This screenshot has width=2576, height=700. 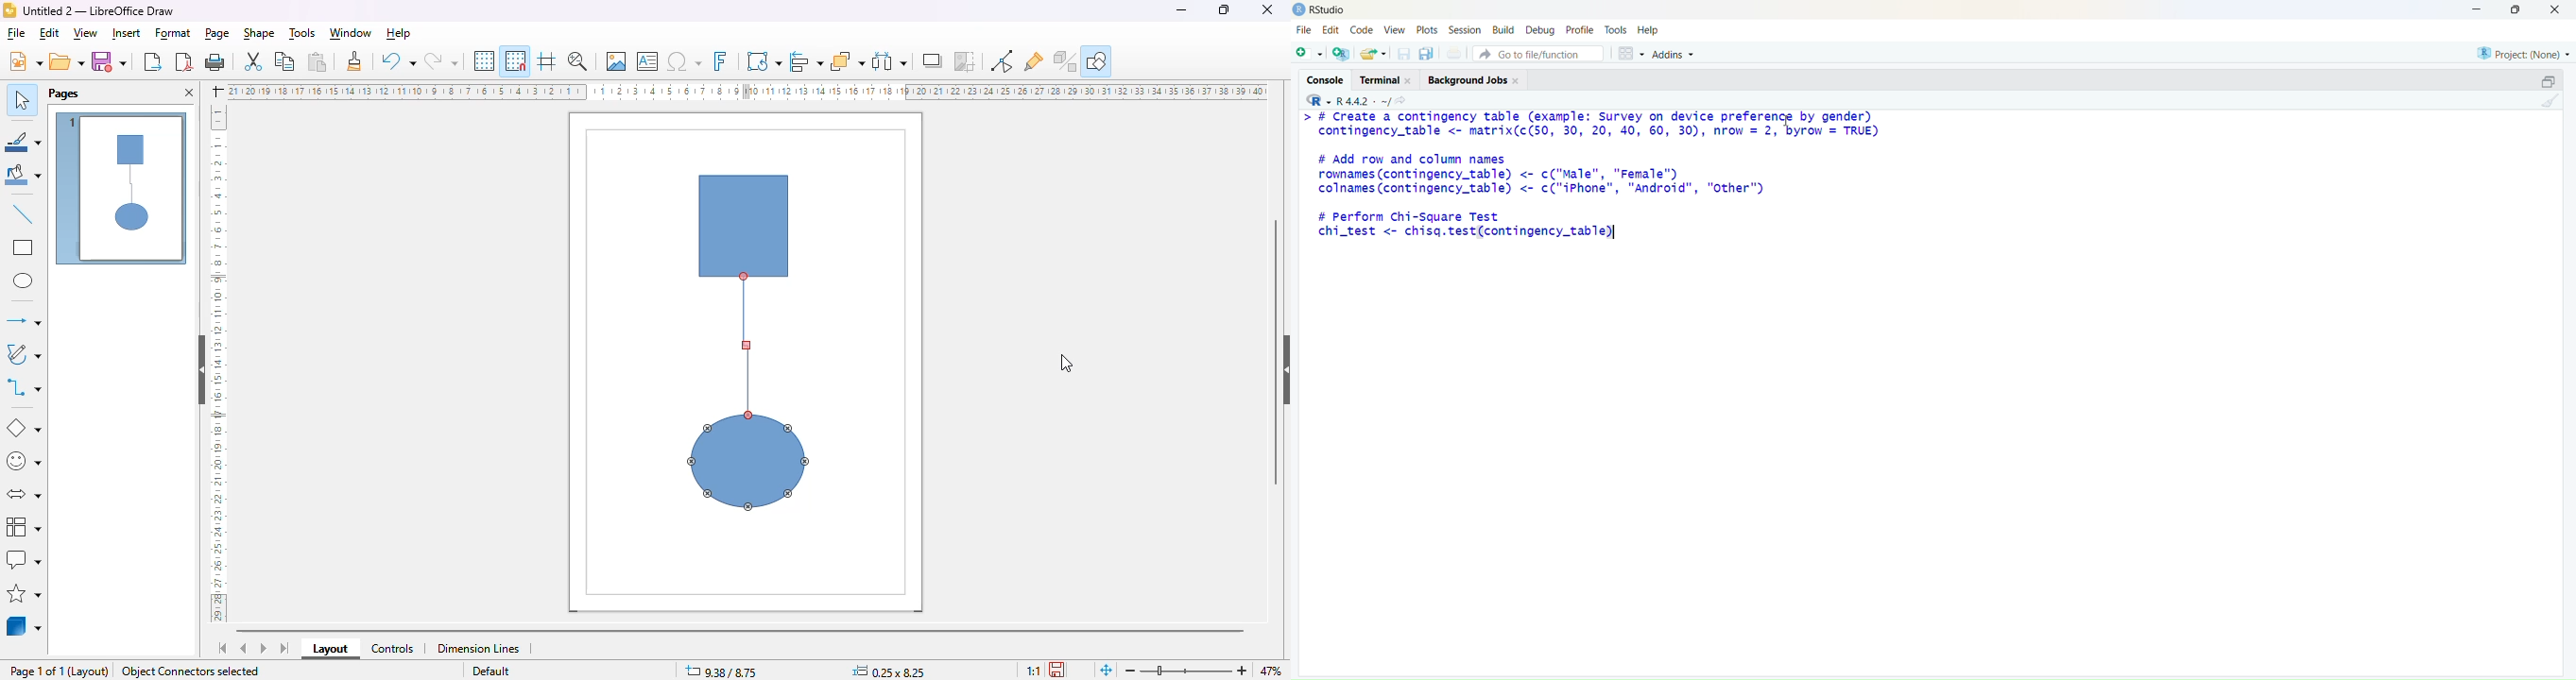 What do you see at coordinates (1787, 120) in the screenshot?
I see `cursor` at bounding box center [1787, 120].